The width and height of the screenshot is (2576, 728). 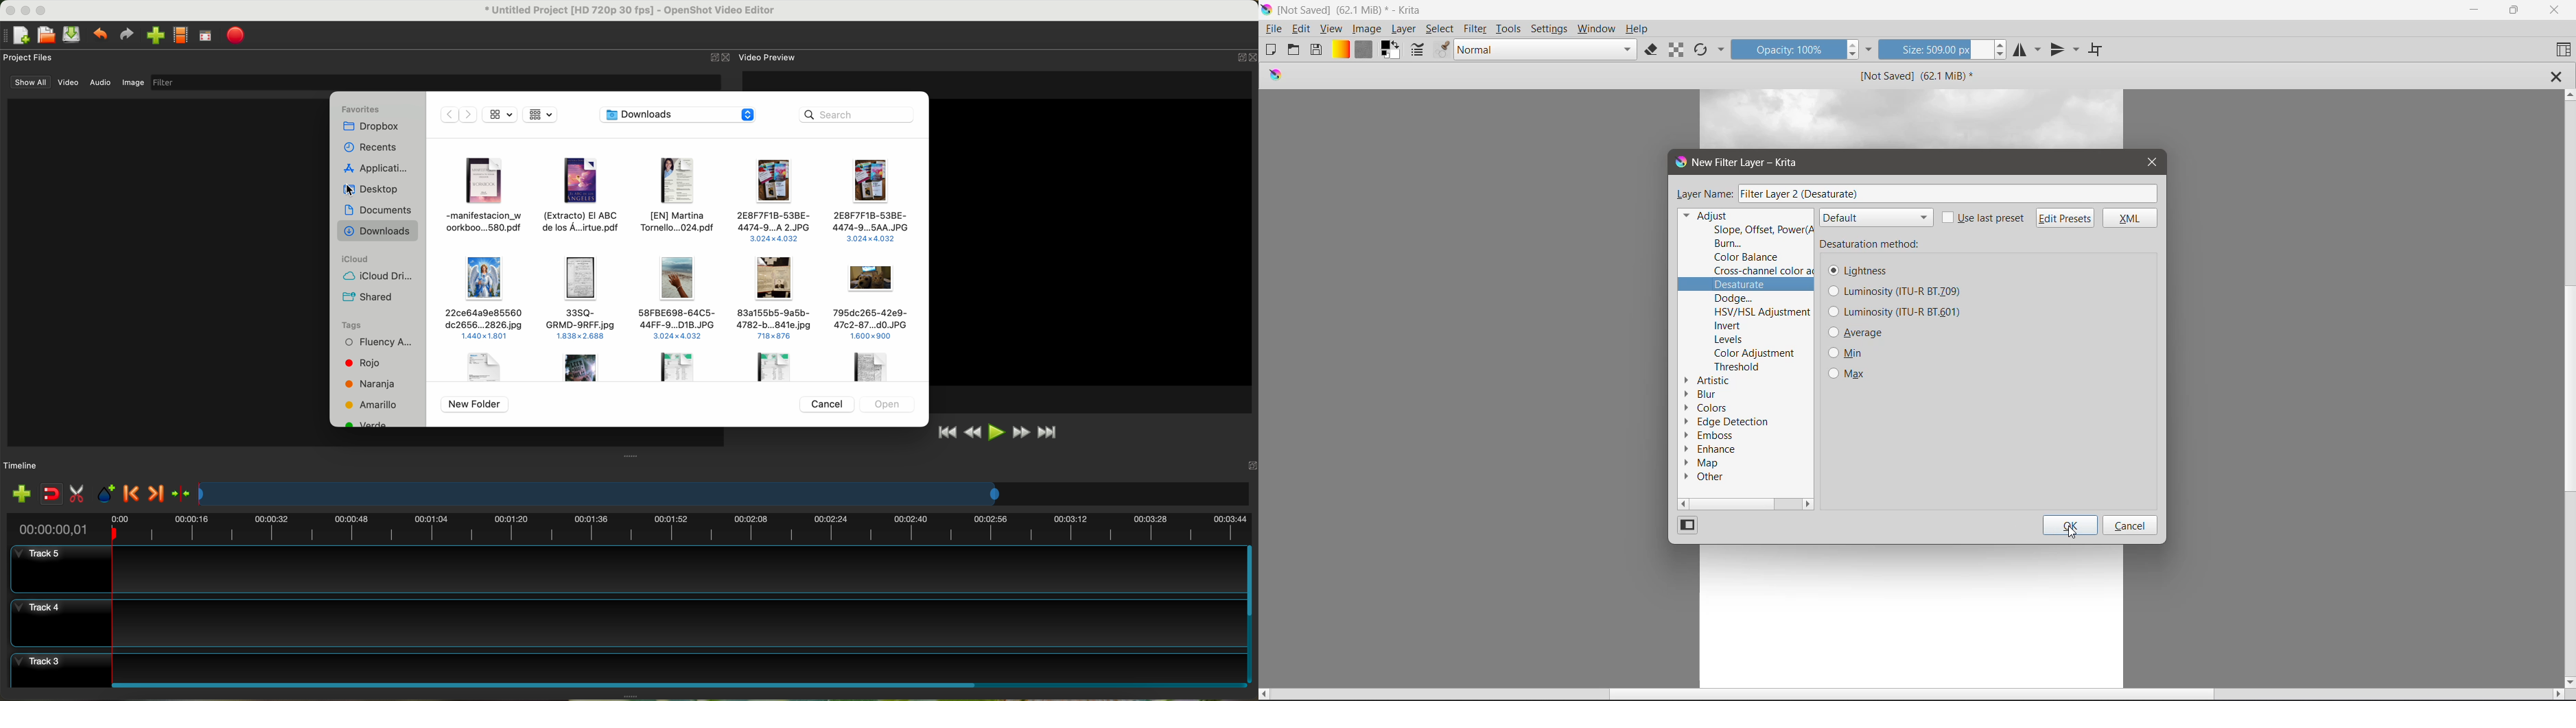 I want to click on , so click(x=2154, y=163).